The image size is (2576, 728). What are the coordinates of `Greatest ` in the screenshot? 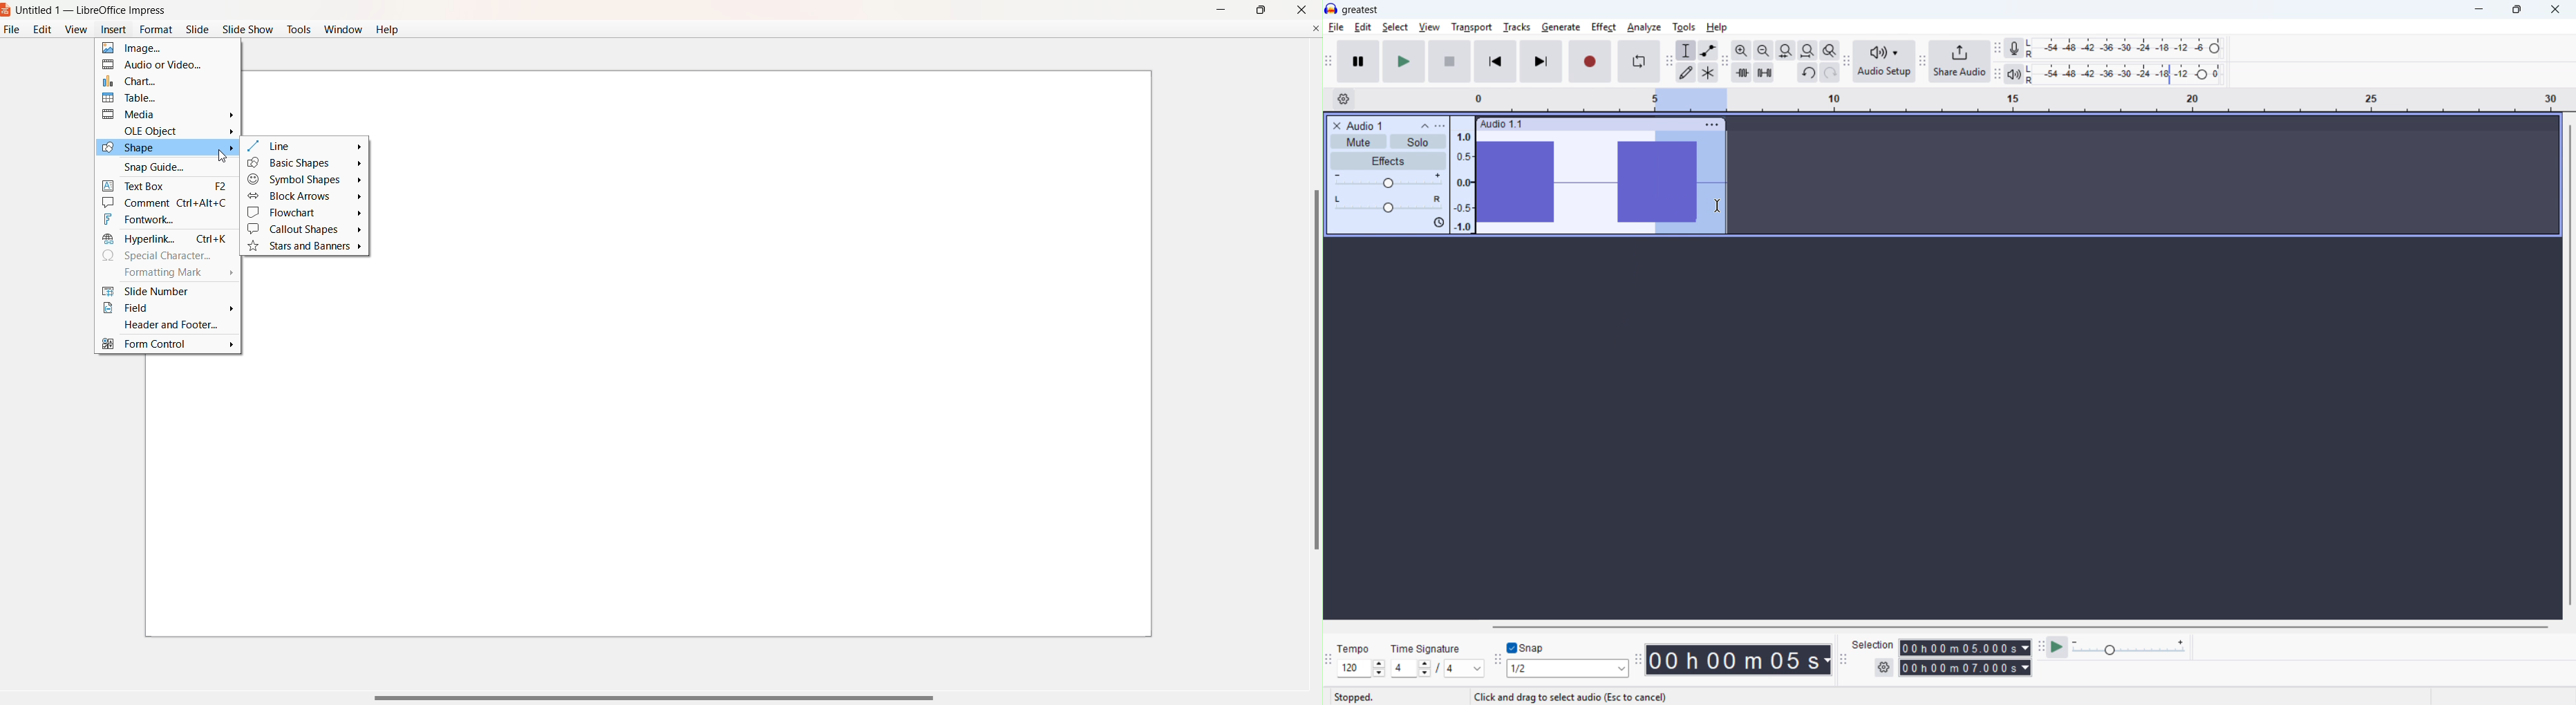 It's located at (1359, 10).